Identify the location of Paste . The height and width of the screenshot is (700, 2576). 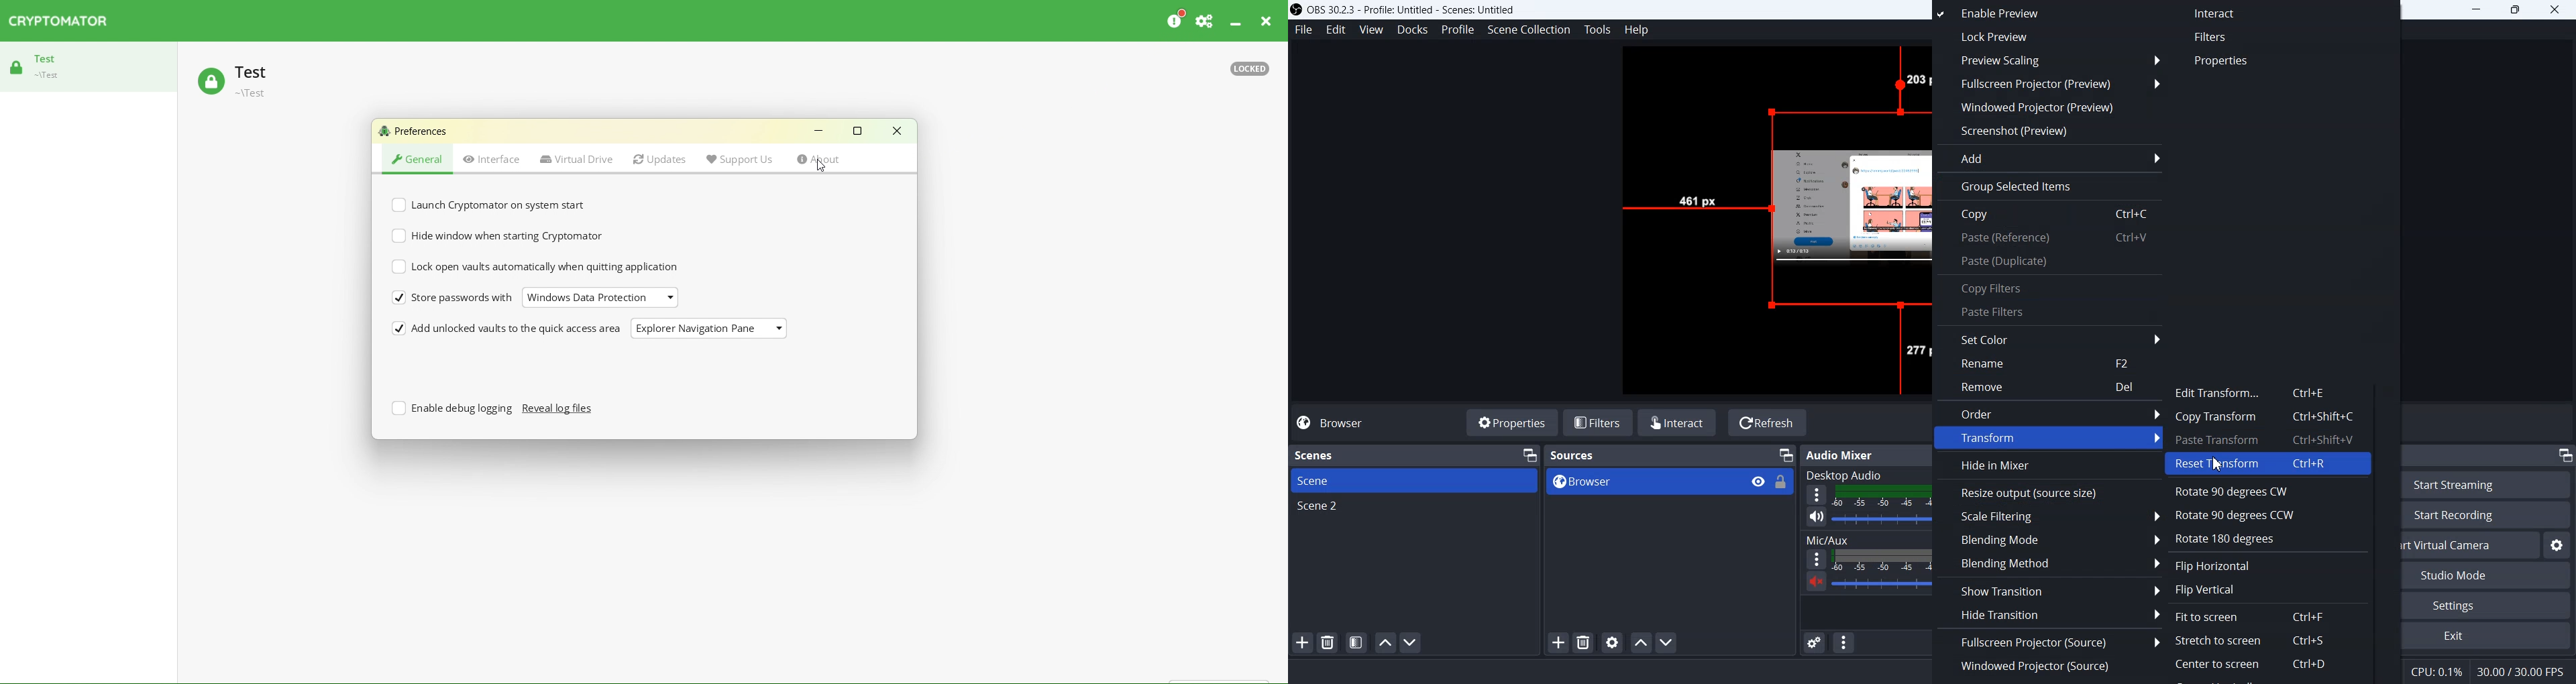
(2049, 239).